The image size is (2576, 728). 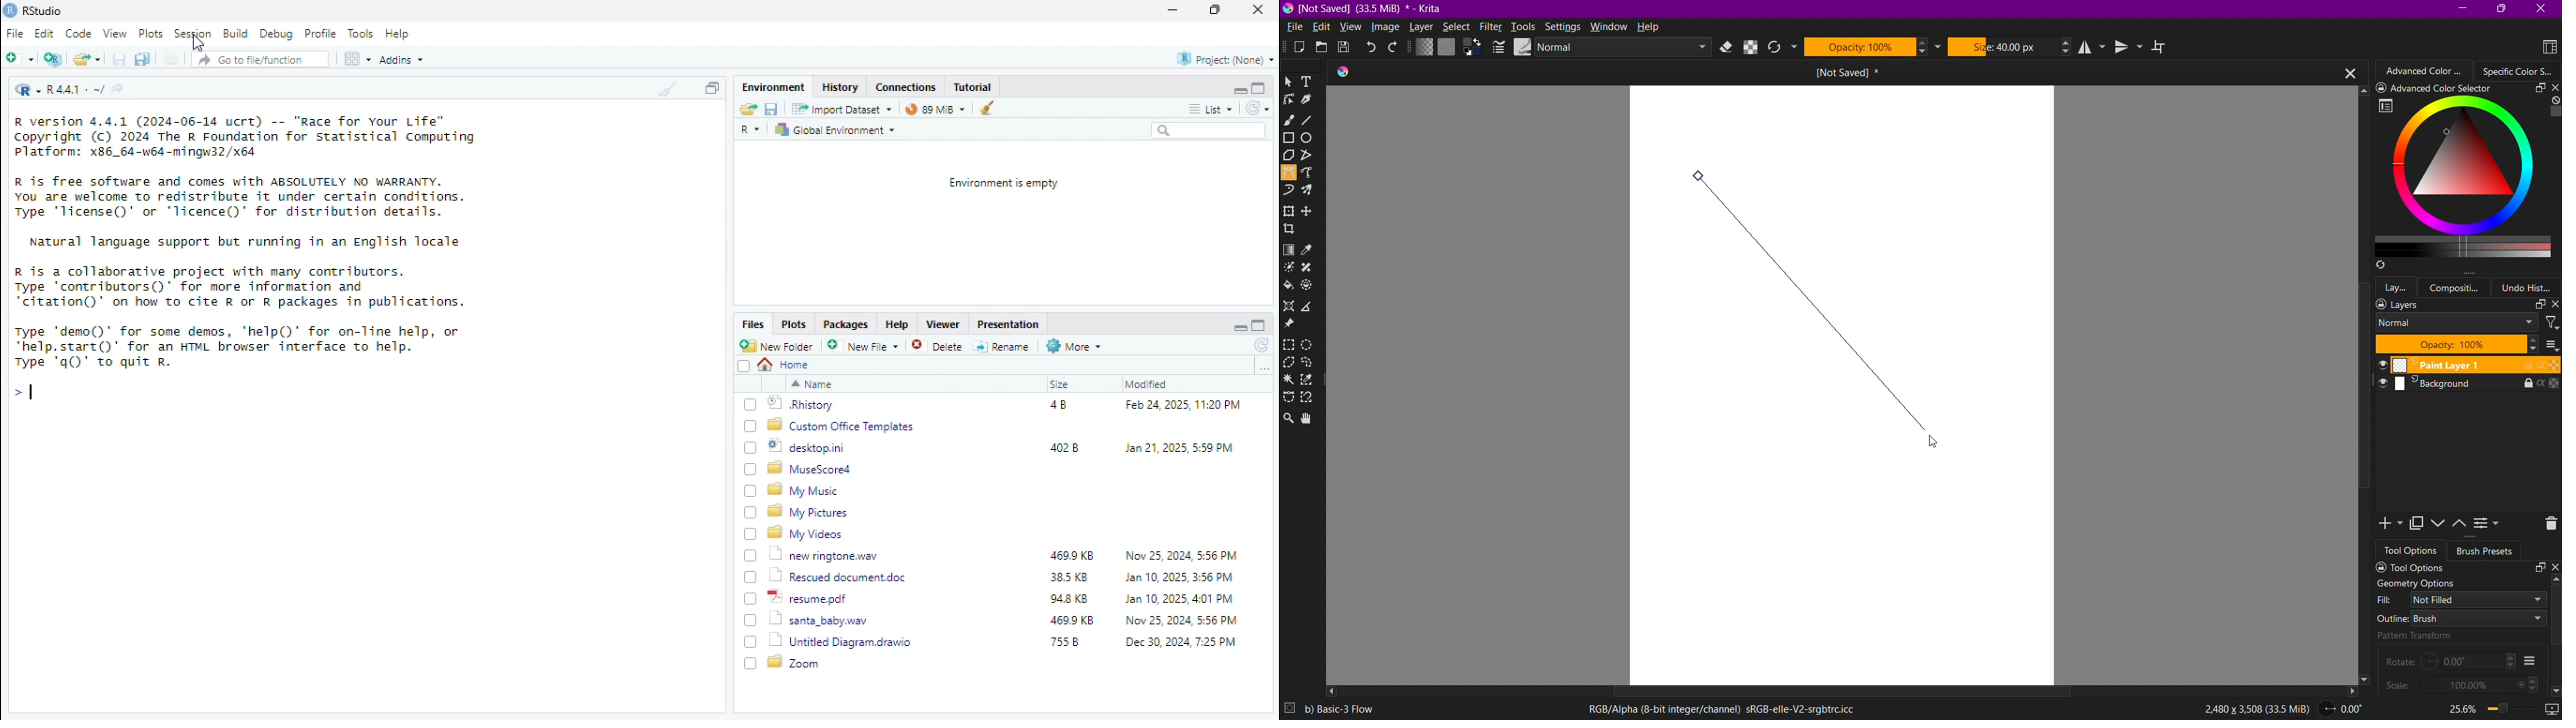 I want to click on Window Name, so click(x=1367, y=9).